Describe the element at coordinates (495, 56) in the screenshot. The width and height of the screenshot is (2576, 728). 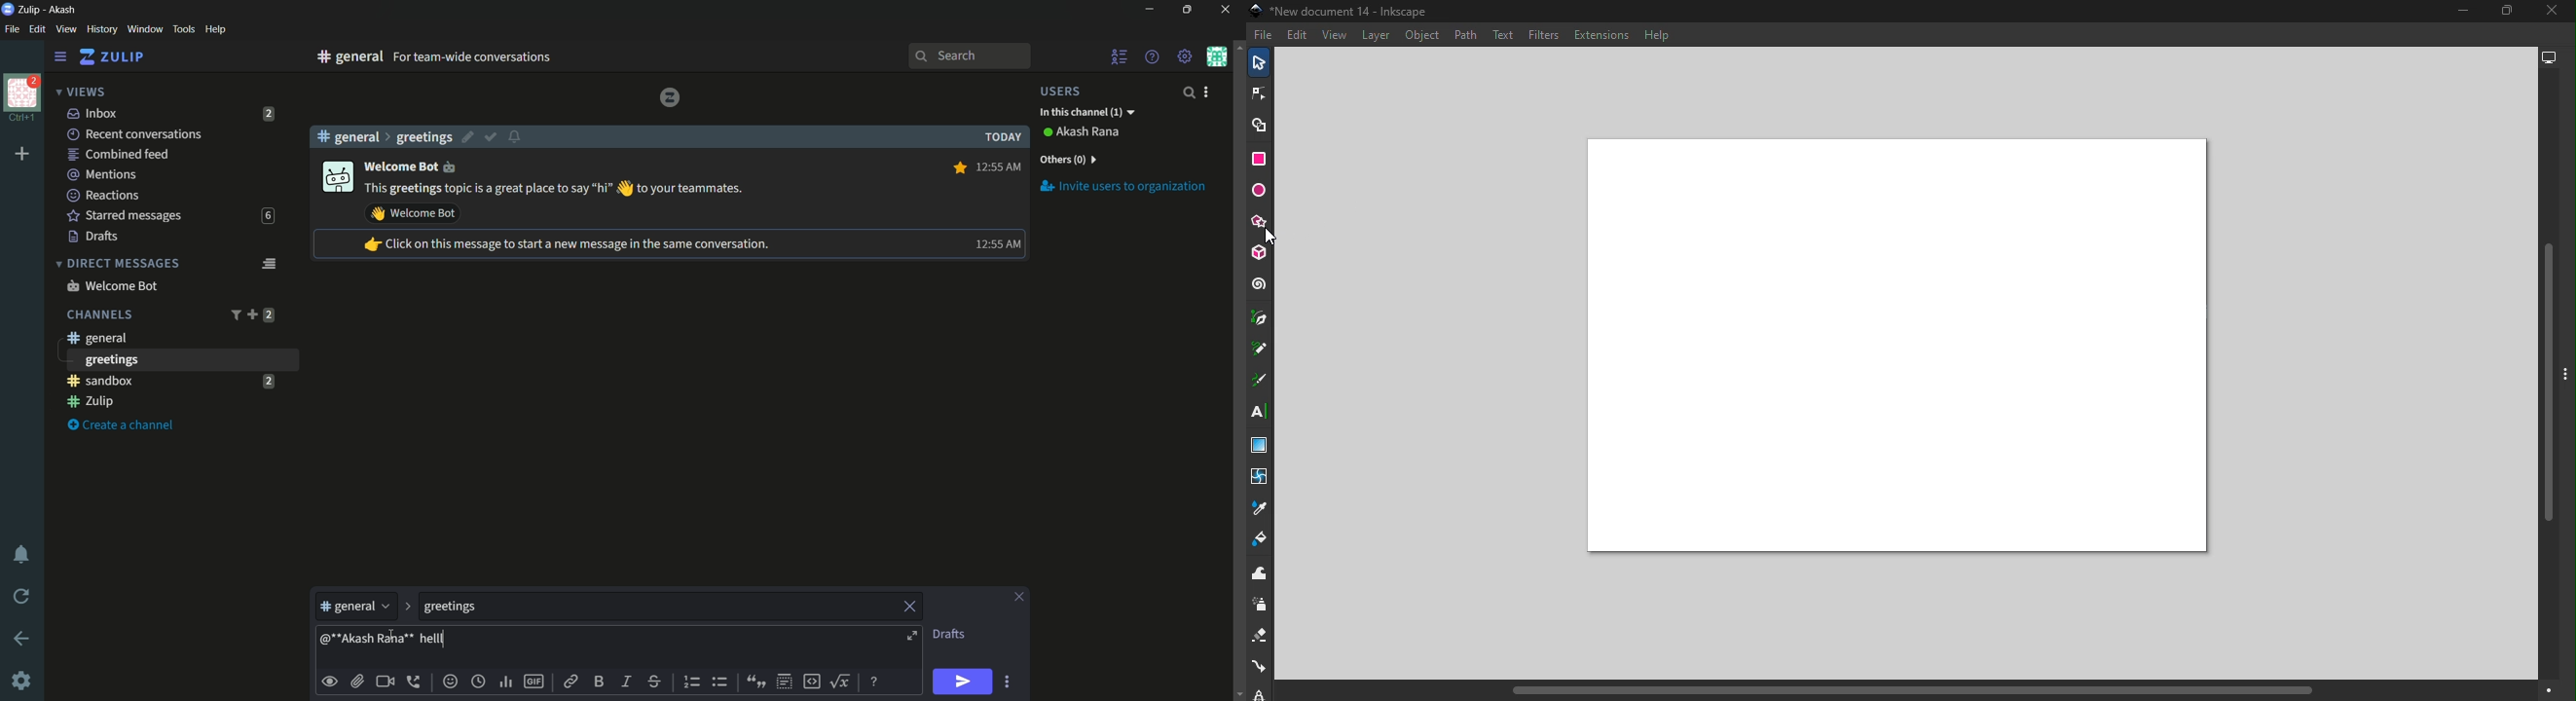
I see `# general for team wide conversations` at that location.